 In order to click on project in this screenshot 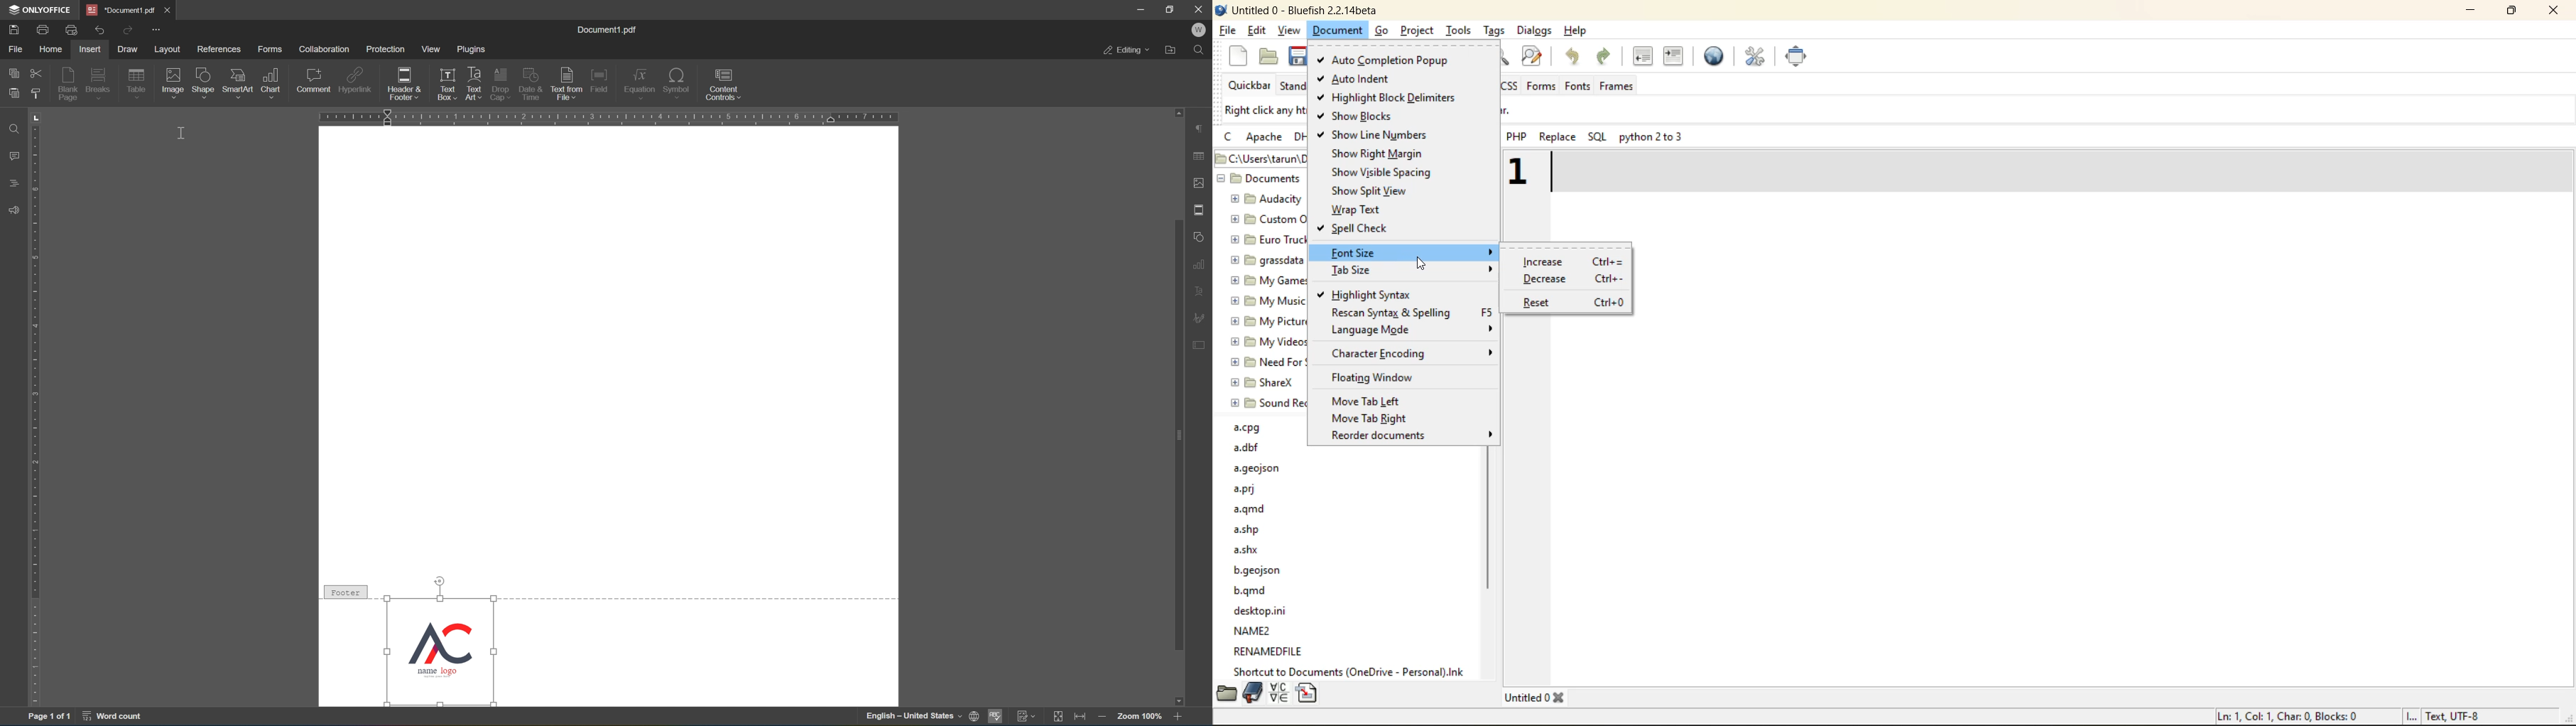, I will do `click(1420, 30)`.